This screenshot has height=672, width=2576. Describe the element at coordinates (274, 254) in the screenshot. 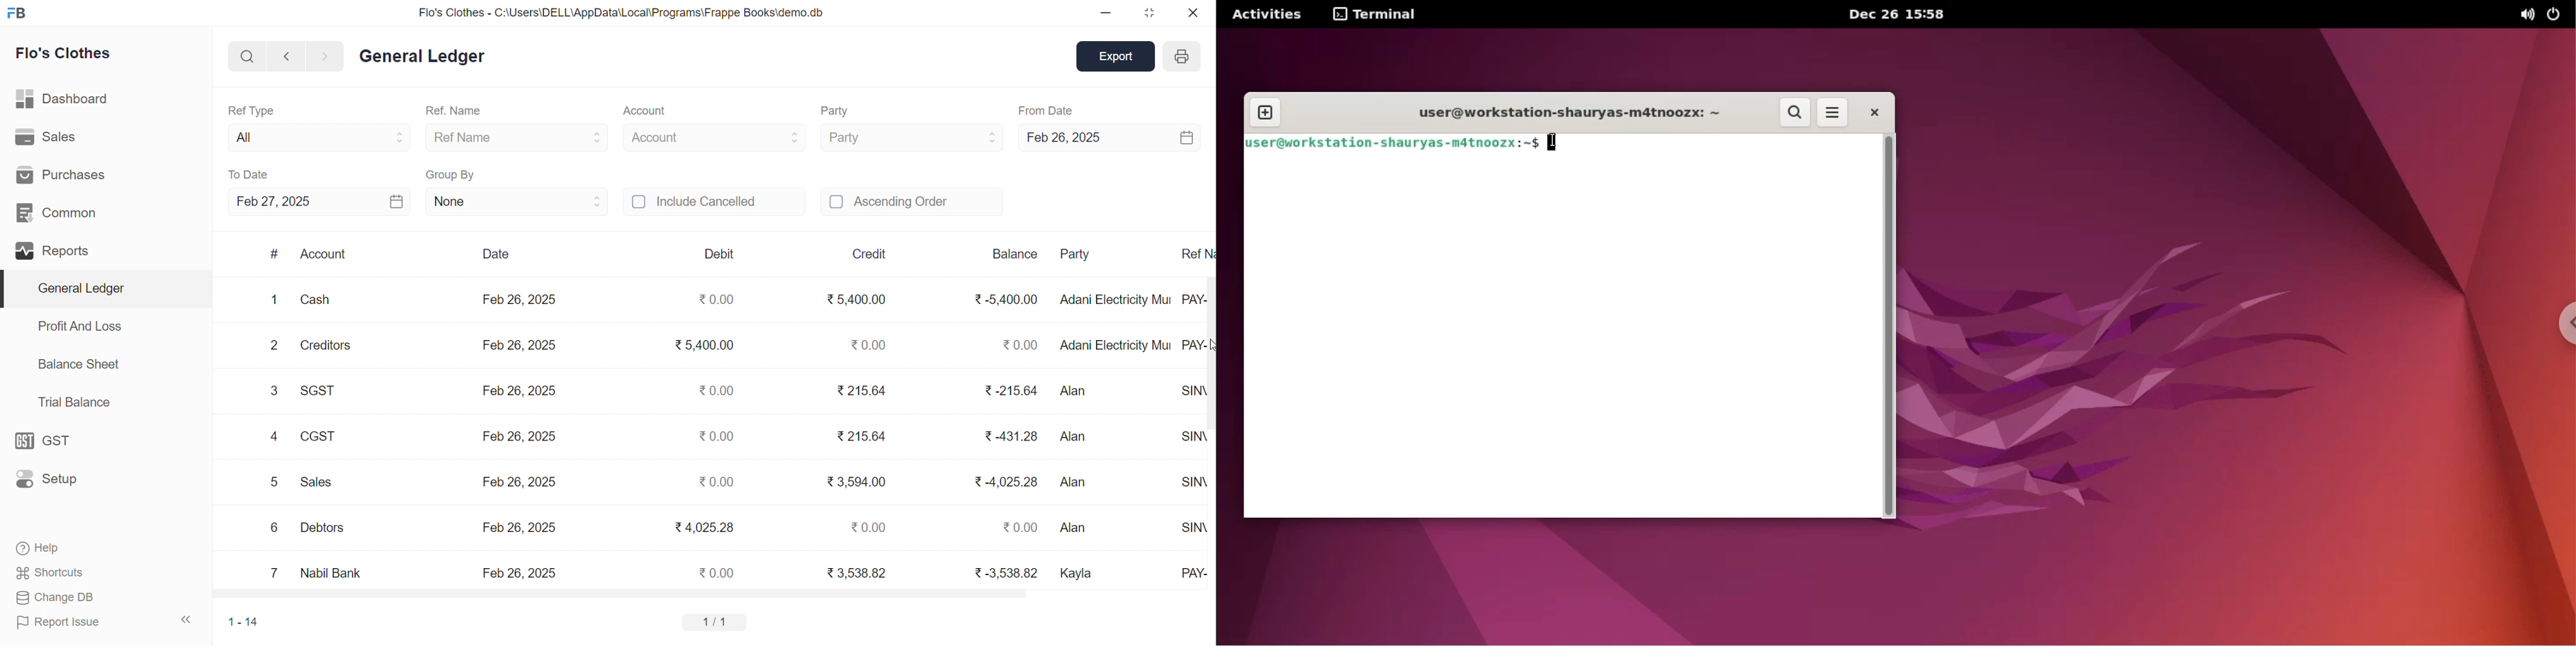

I see `#` at that location.